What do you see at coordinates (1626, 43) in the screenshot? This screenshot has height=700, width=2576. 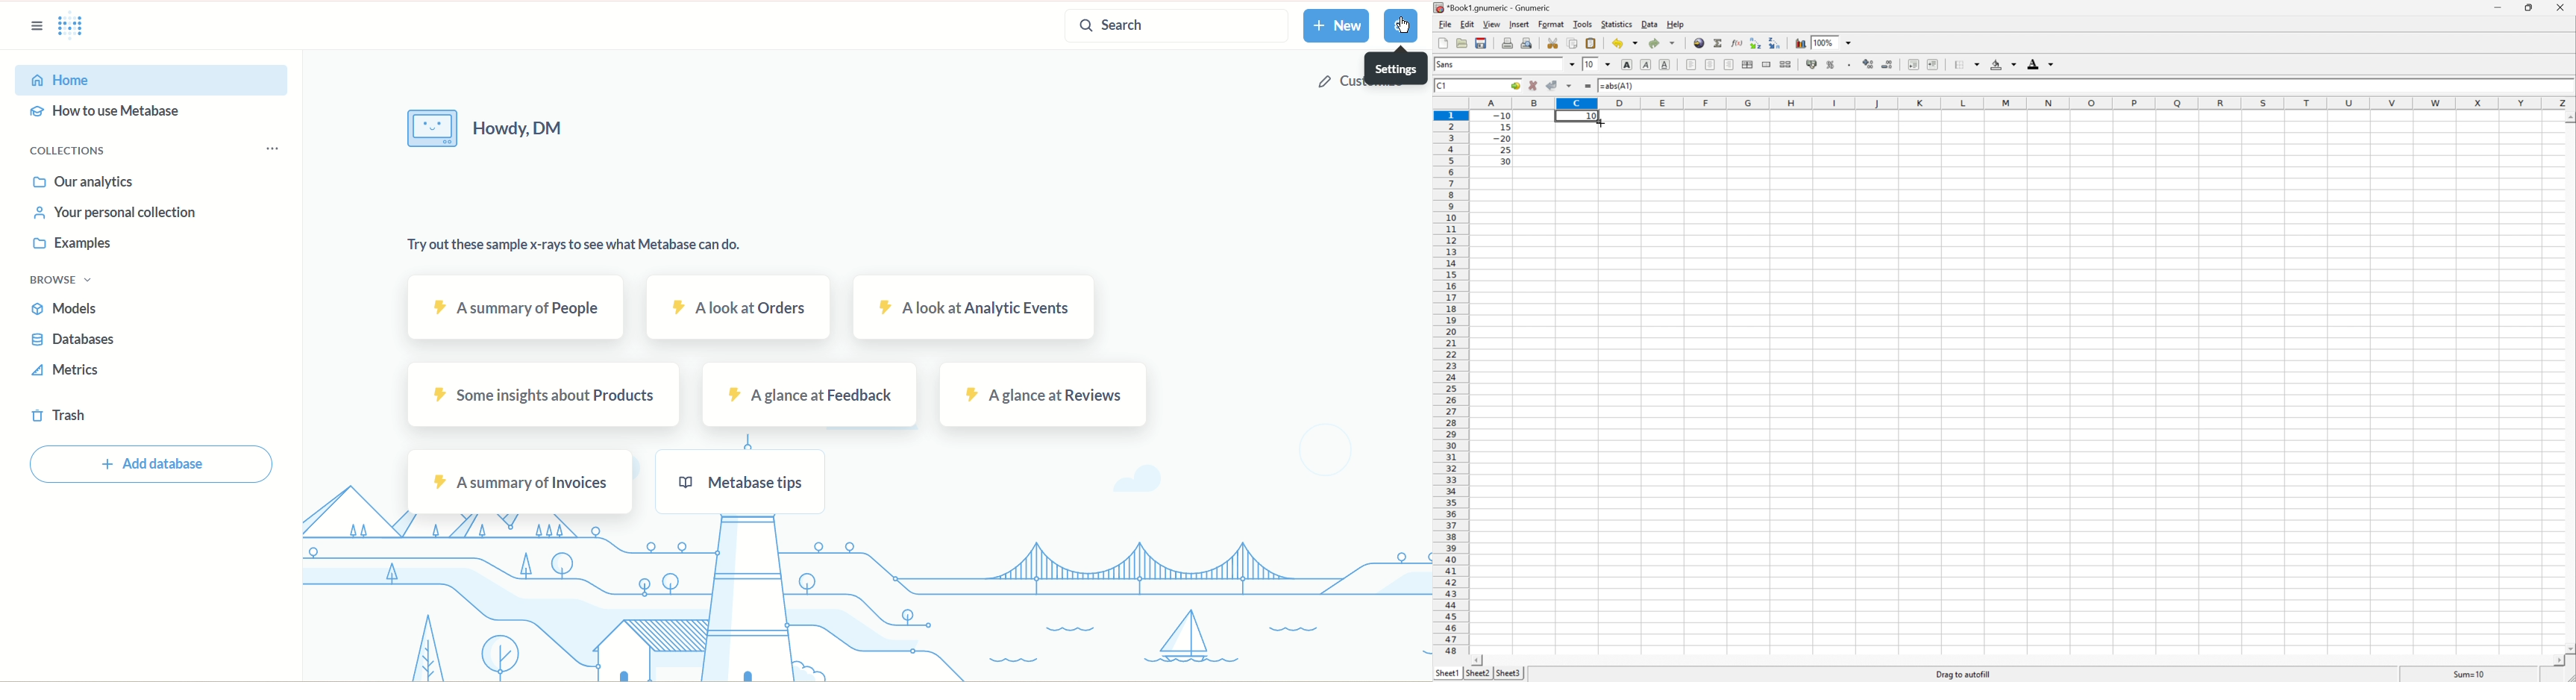 I see `Undo` at bounding box center [1626, 43].